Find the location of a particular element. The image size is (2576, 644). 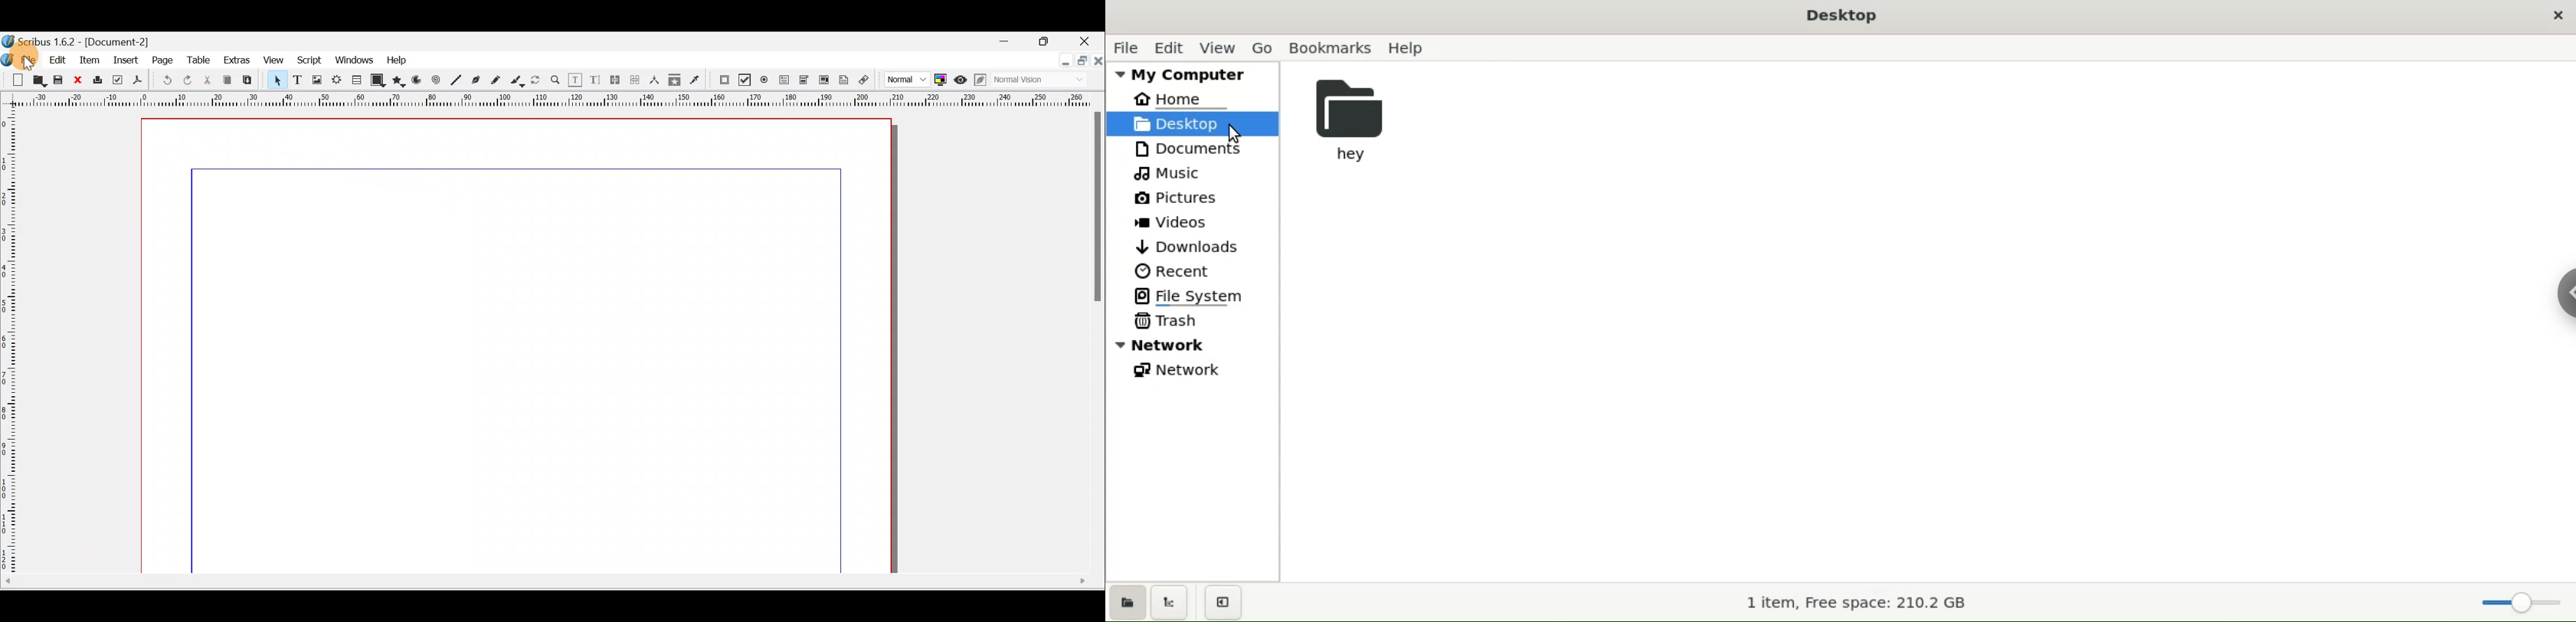

Rotate item is located at coordinates (536, 81).